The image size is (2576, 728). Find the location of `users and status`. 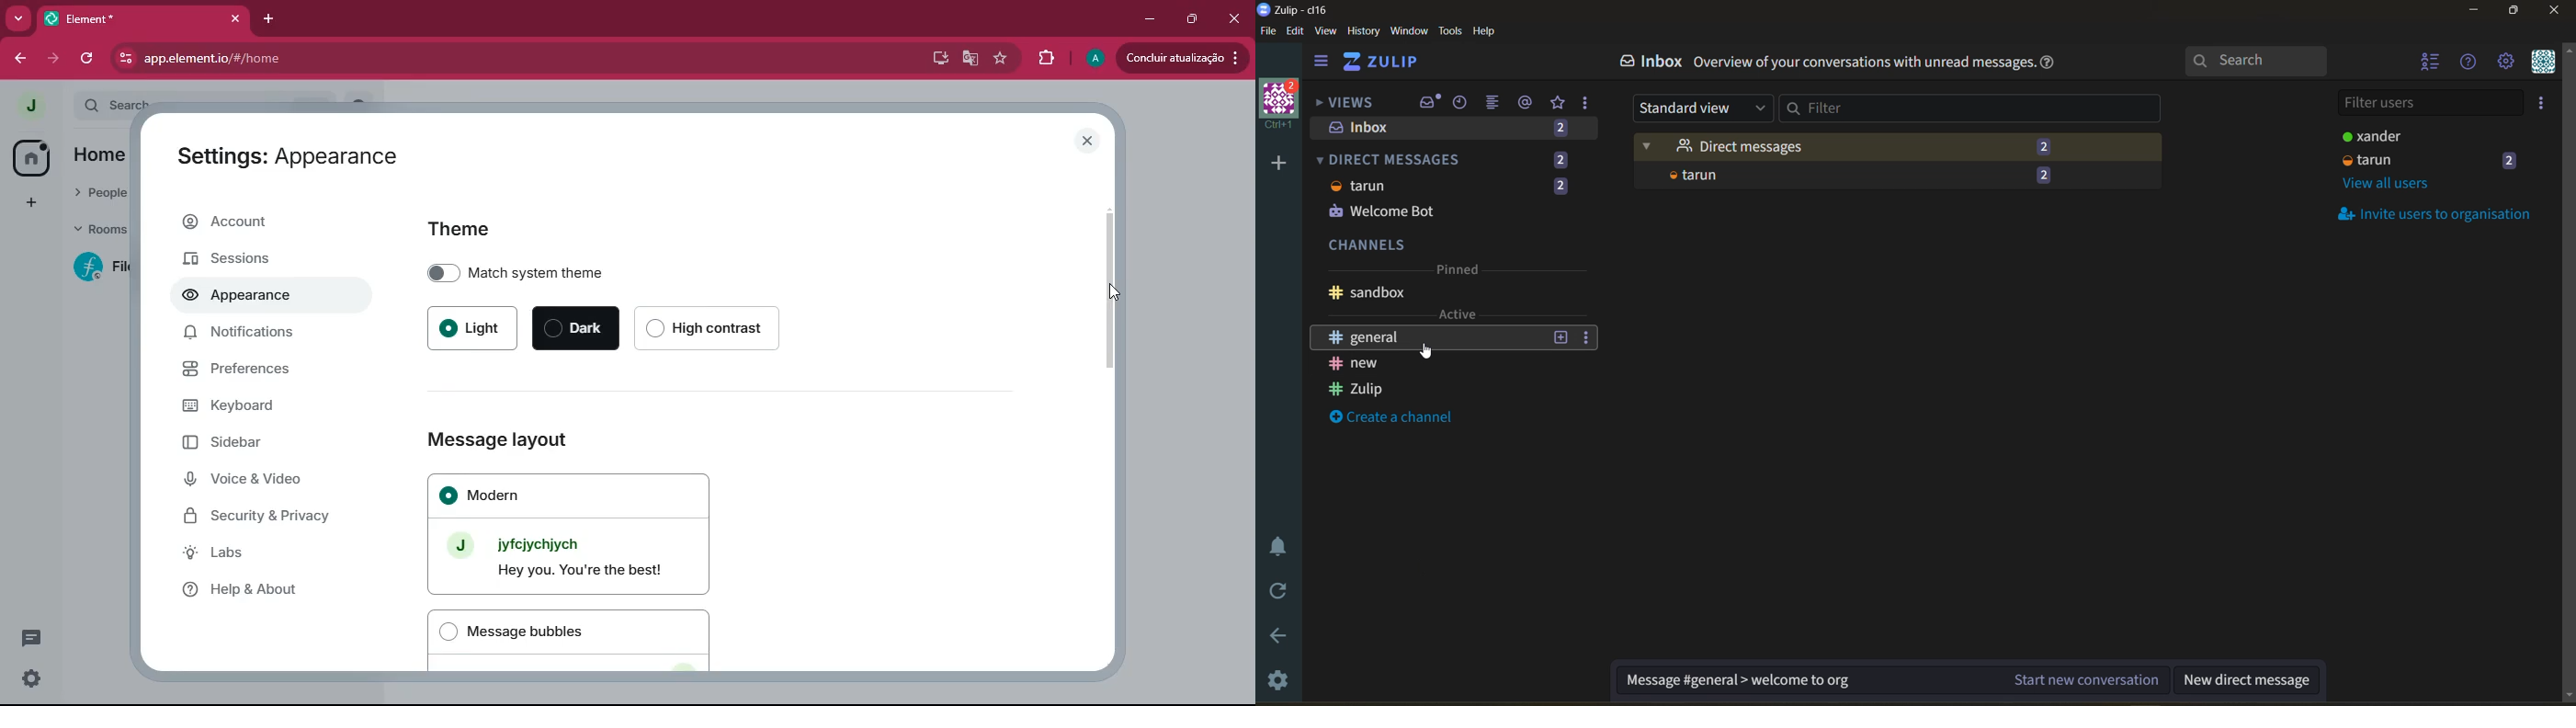

users and status is located at coordinates (2439, 145).